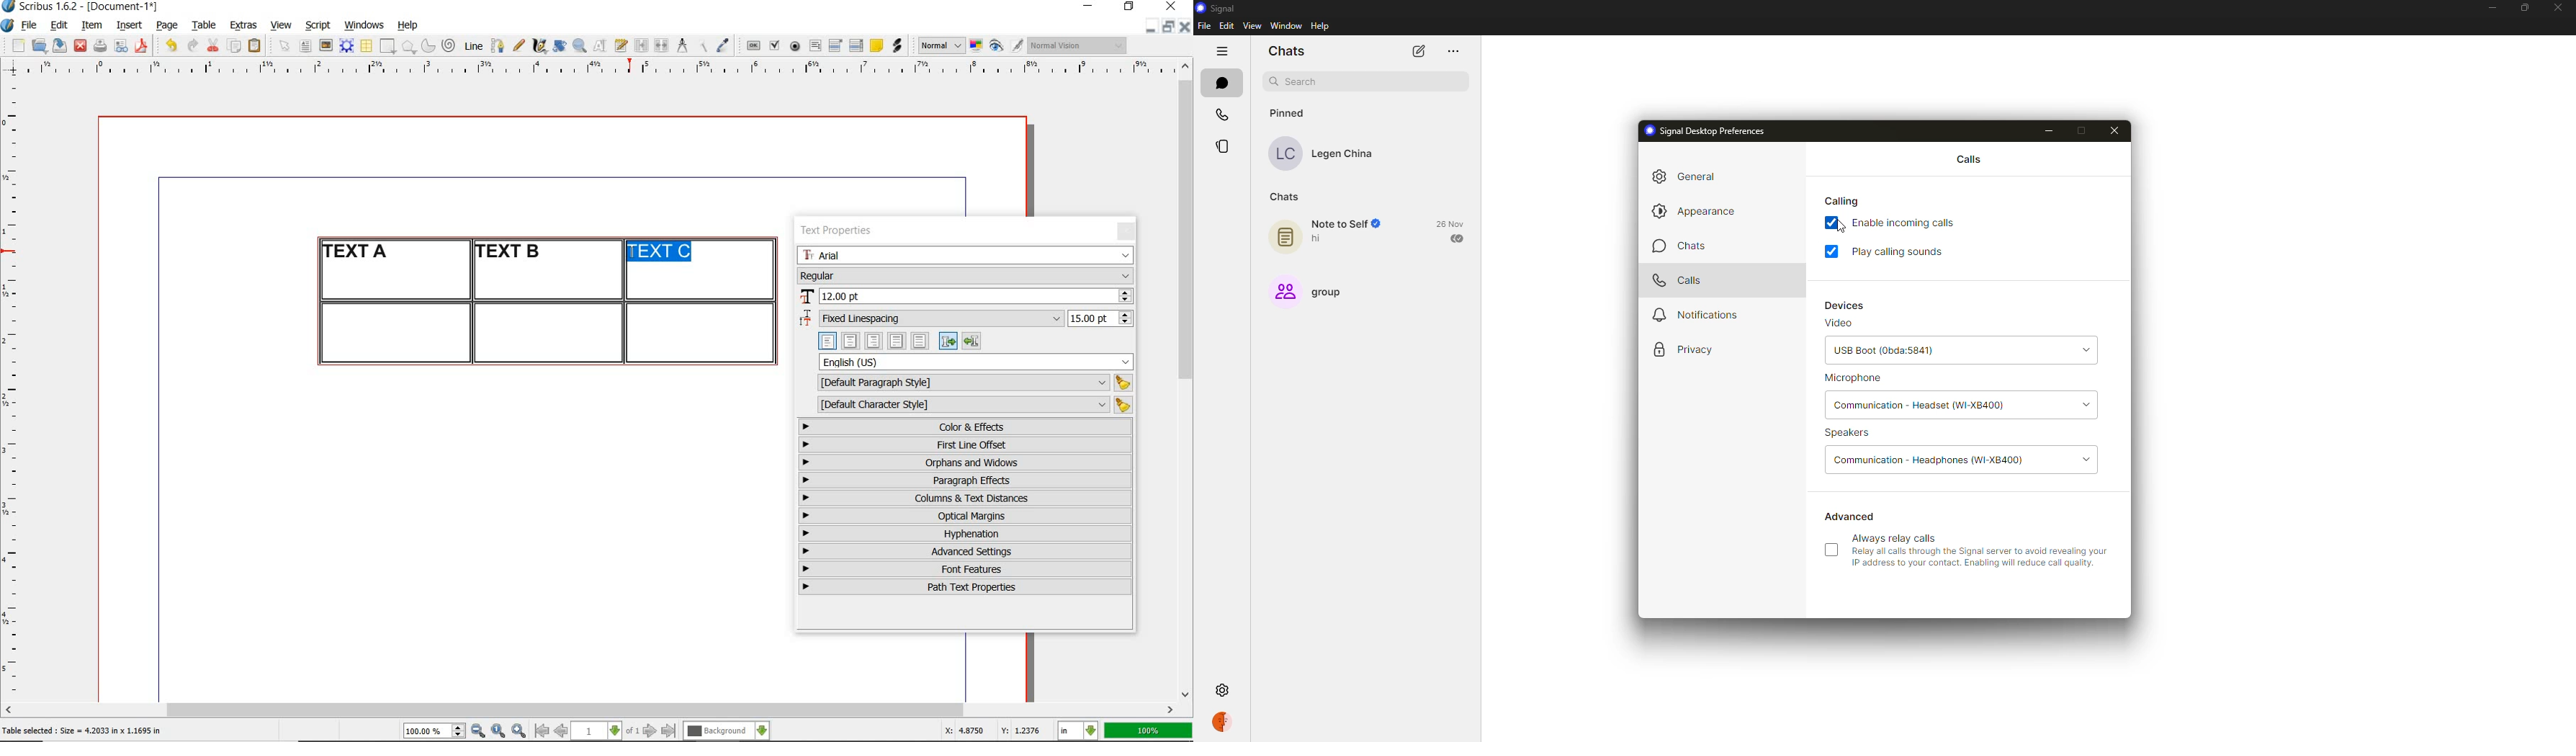 This screenshot has height=756, width=2576. What do you see at coordinates (1174, 6) in the screenshot?
I see `close` at bounding box center [1174, 6].